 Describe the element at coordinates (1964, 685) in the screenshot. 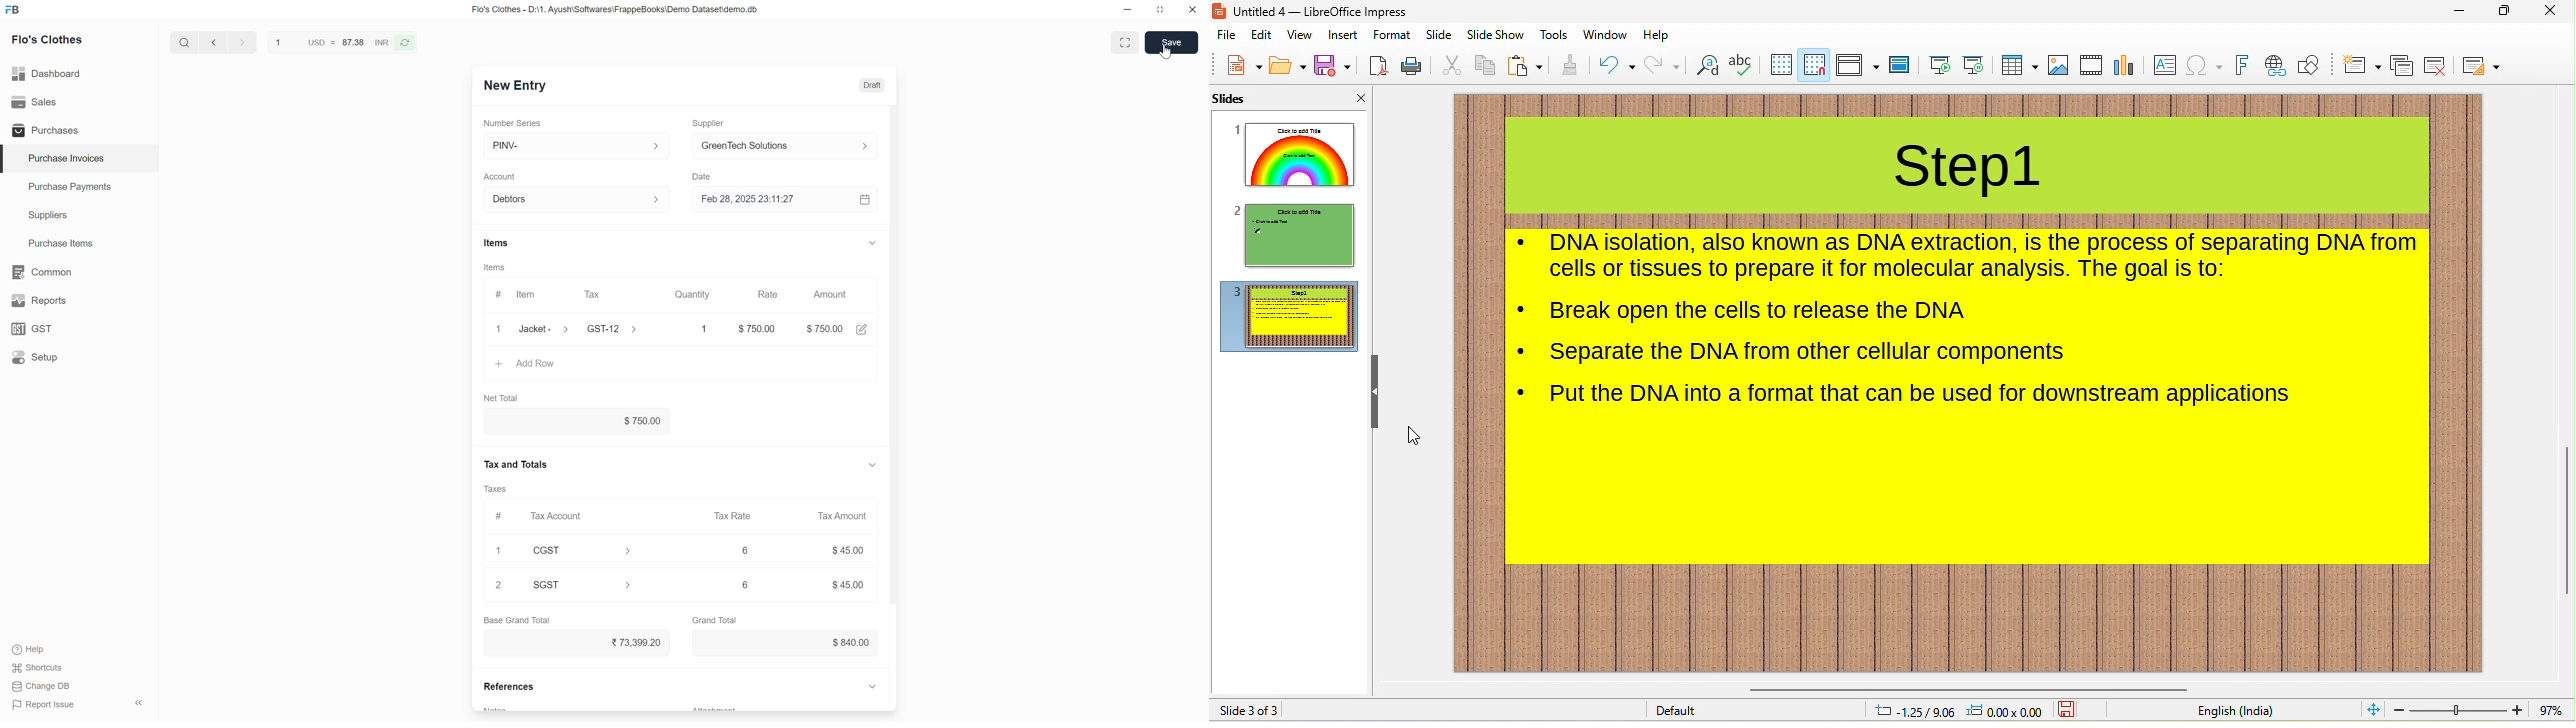

I see `horizontal scroll bar` at that location.